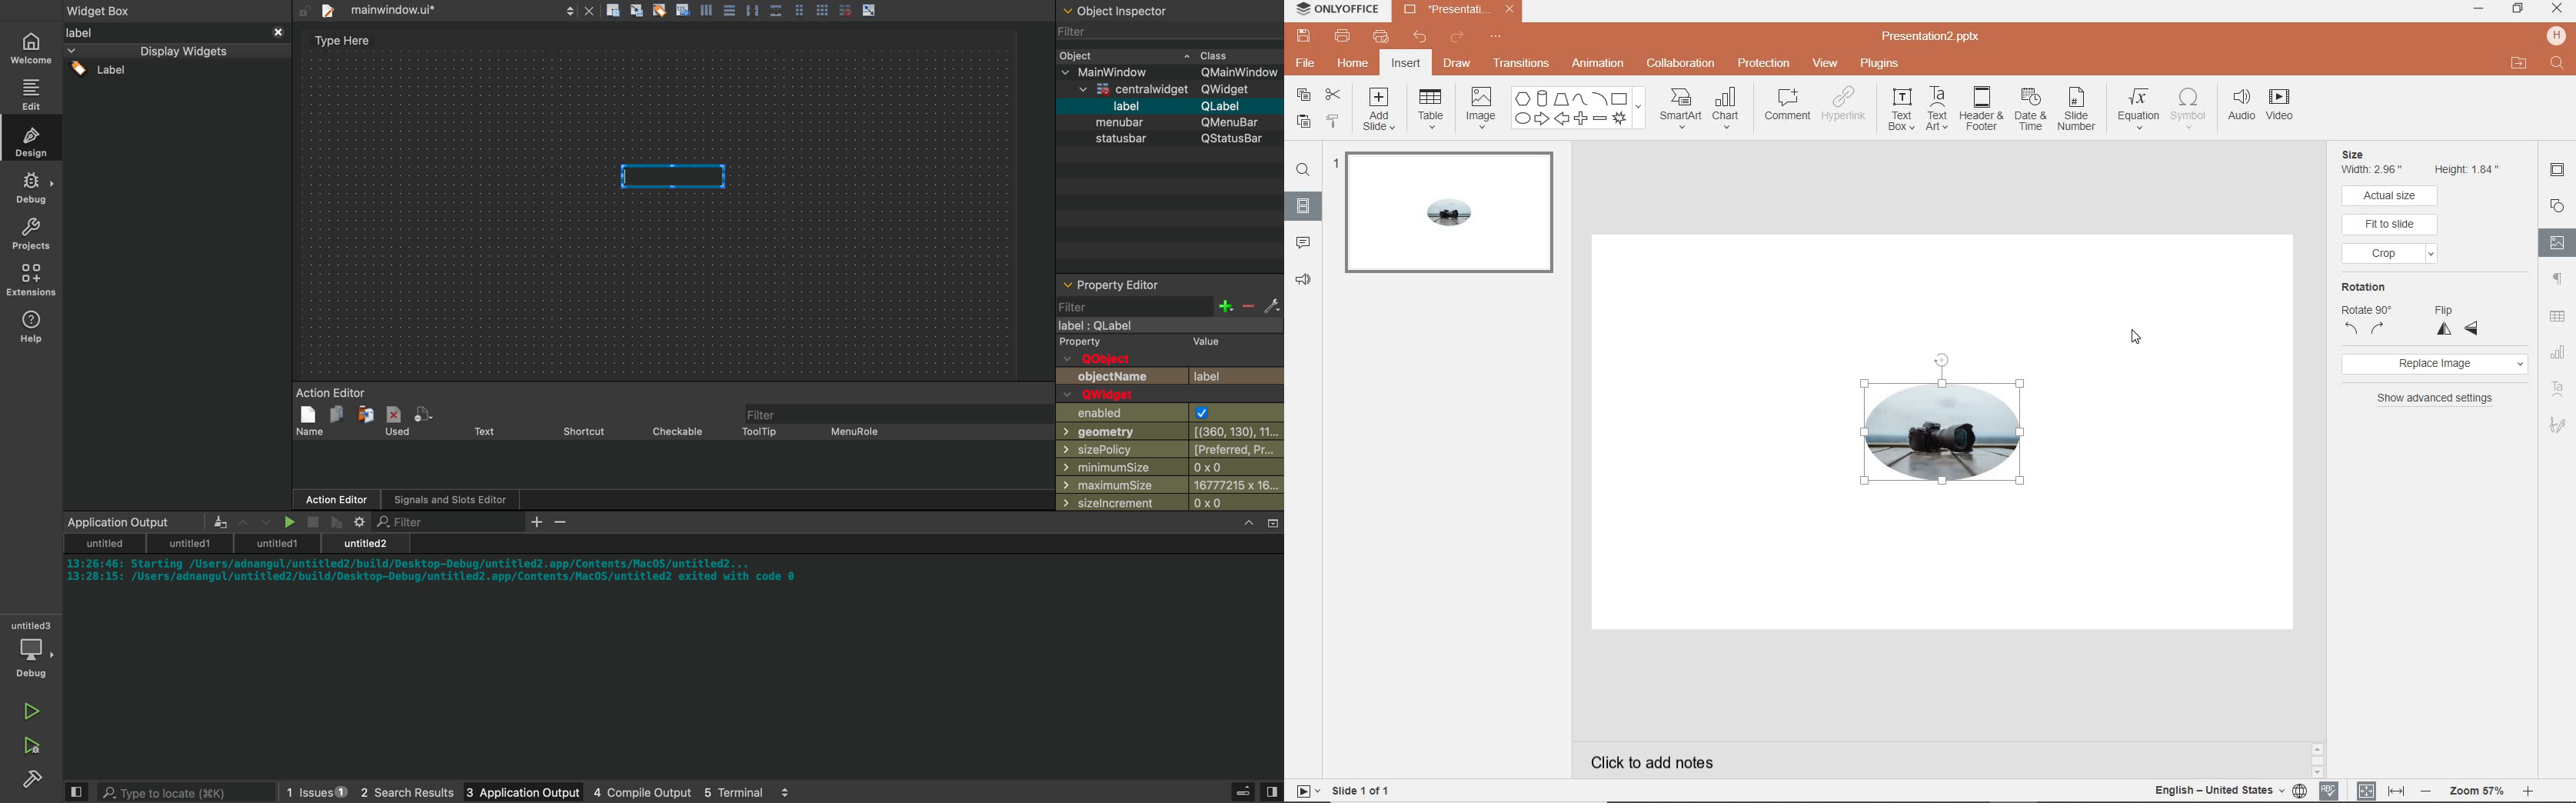 This screenshot has width=2576, height=812. What do you see at coordinates (1380, 109) in the screenshot?
I see `add slide` at bounding box center [1380, 109].